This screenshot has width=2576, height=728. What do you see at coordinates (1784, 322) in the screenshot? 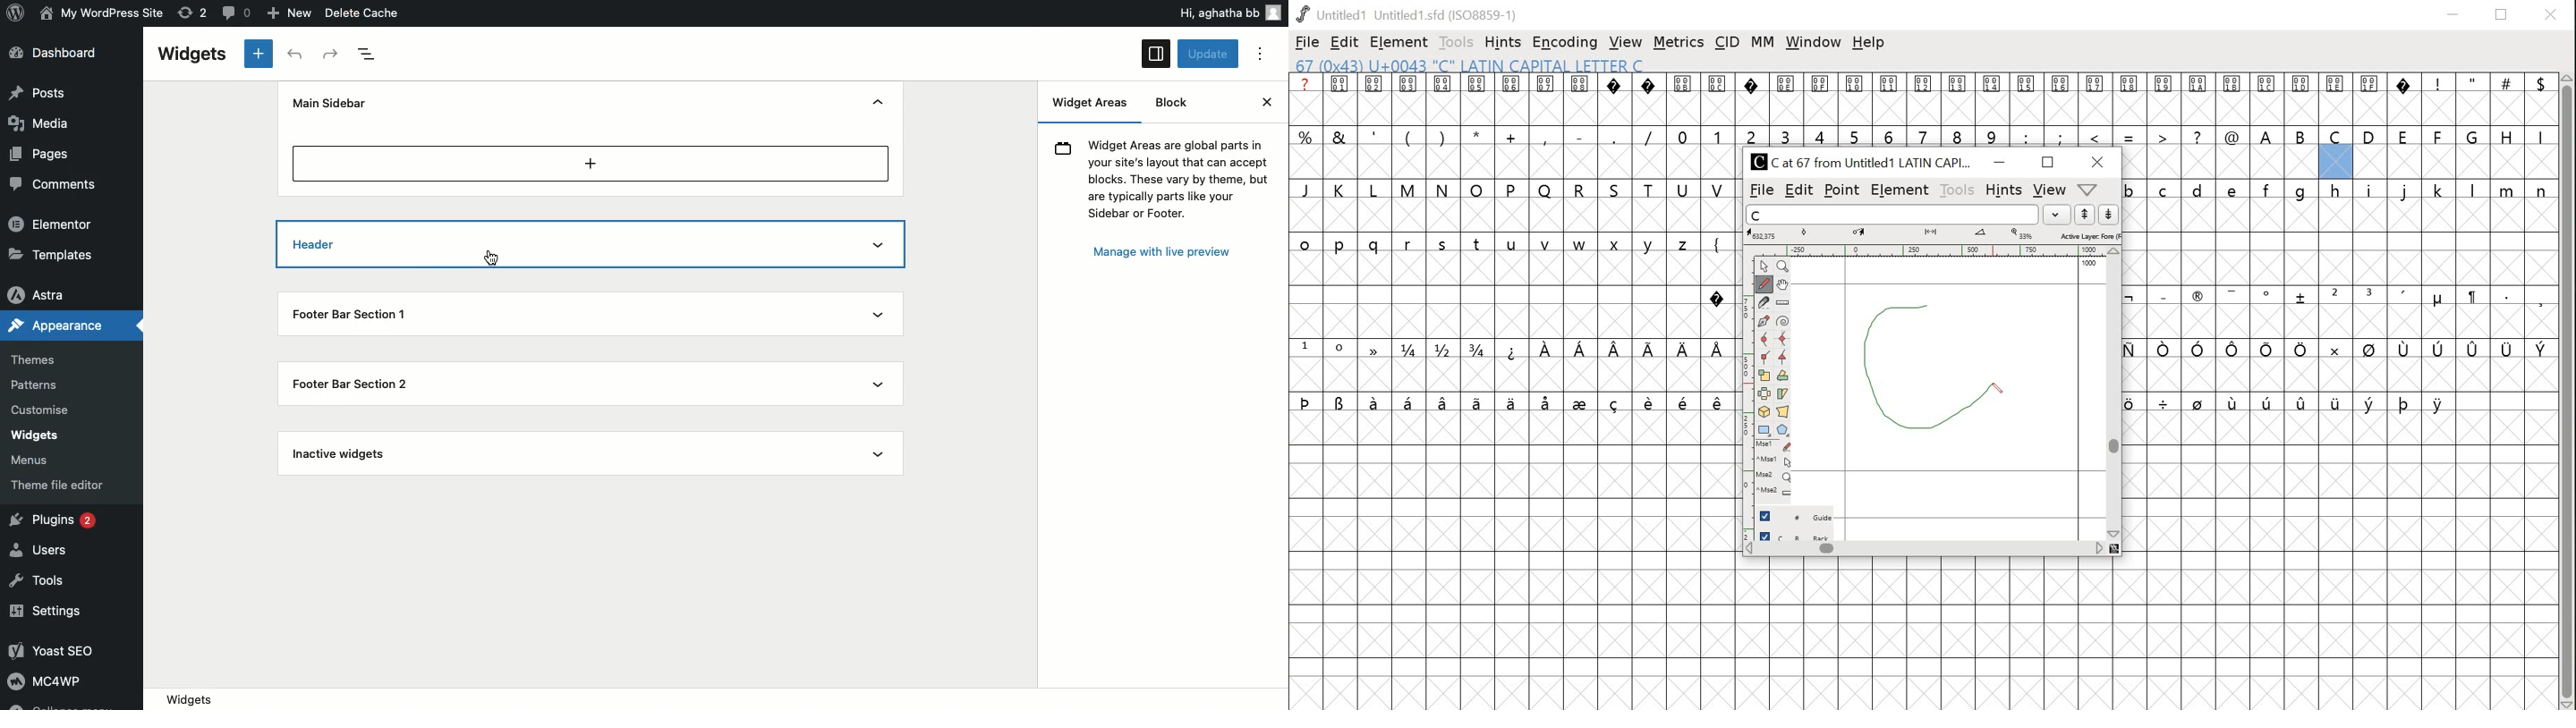
I see `spiro` at bounding box center [1784, 322].